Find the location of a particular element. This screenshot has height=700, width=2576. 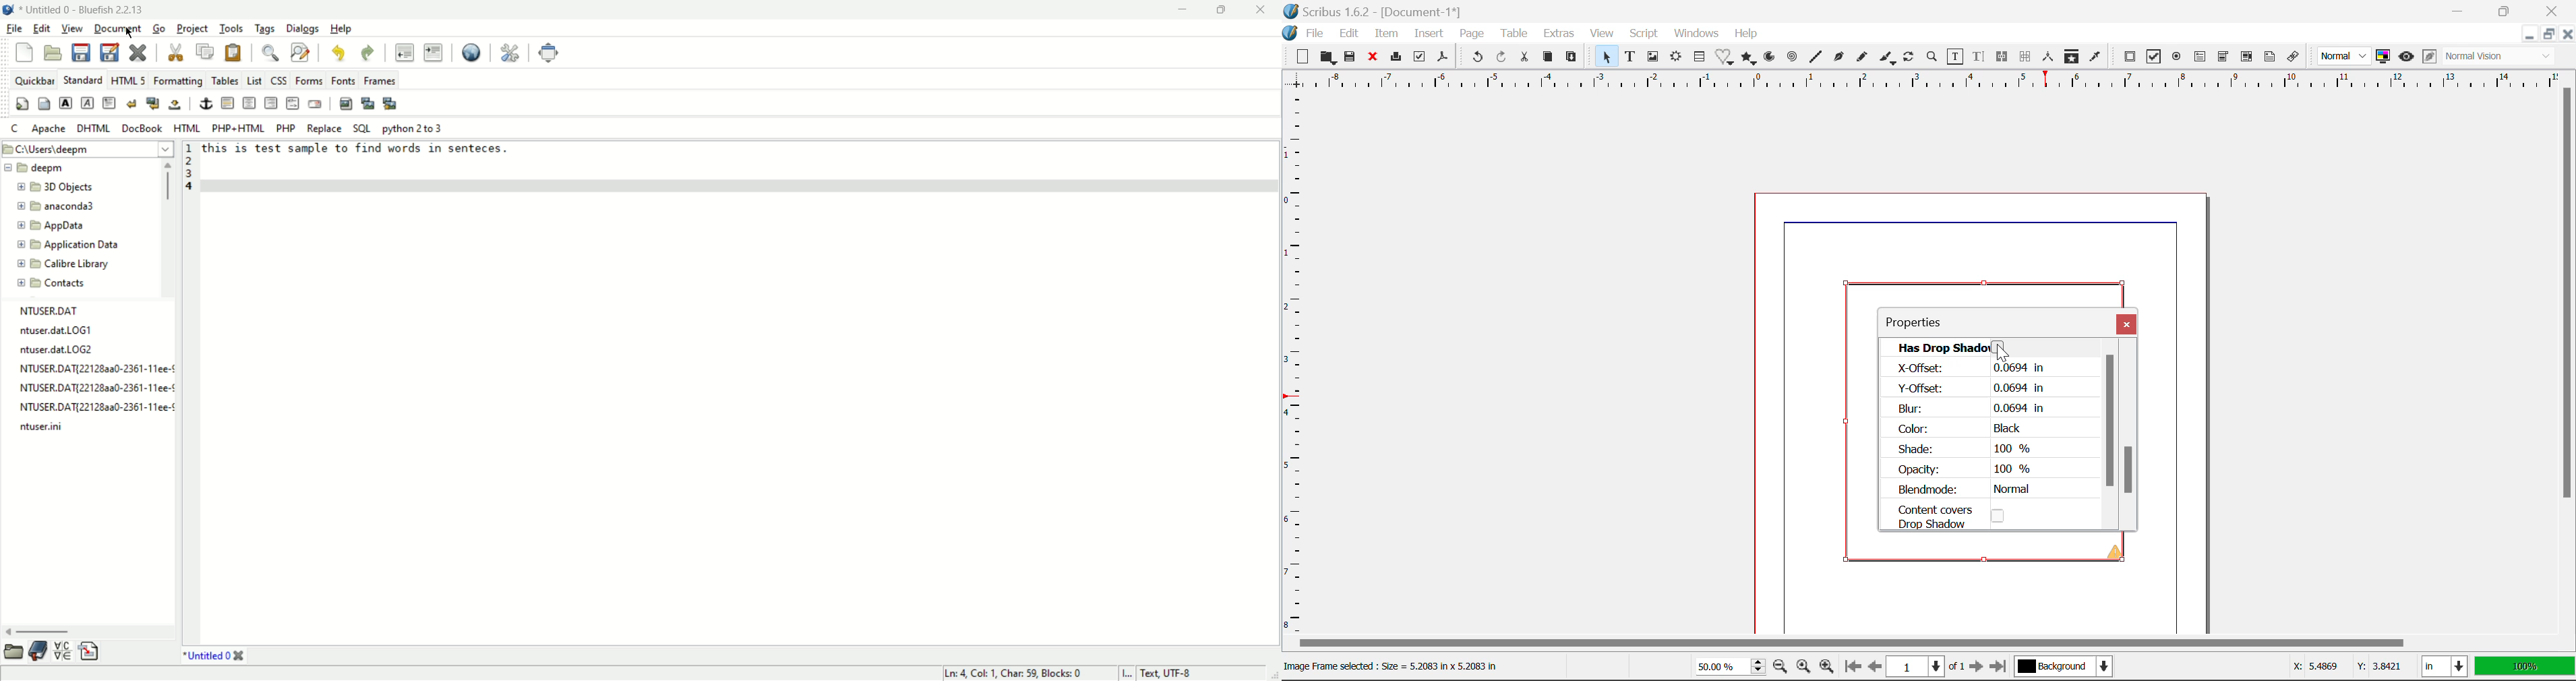

1 of 1 is located at coordinates (1925, 667).